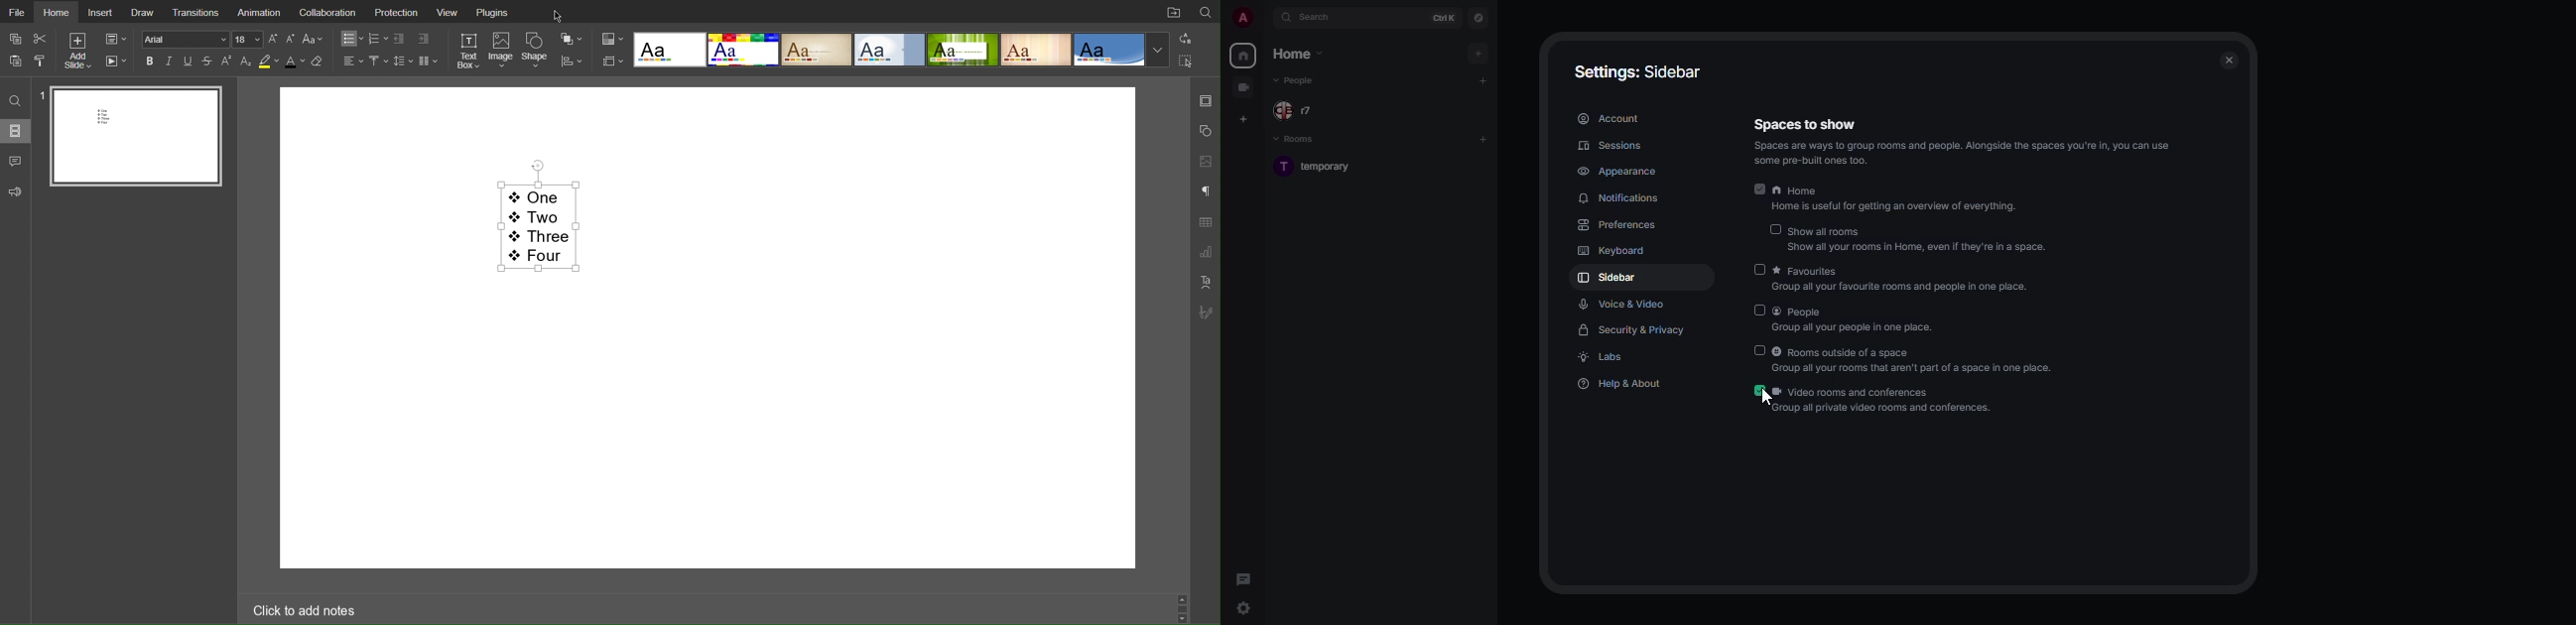 The height and width of the screenshot is (644, 2576). I want to click on Collaboration, so click(327, 11).